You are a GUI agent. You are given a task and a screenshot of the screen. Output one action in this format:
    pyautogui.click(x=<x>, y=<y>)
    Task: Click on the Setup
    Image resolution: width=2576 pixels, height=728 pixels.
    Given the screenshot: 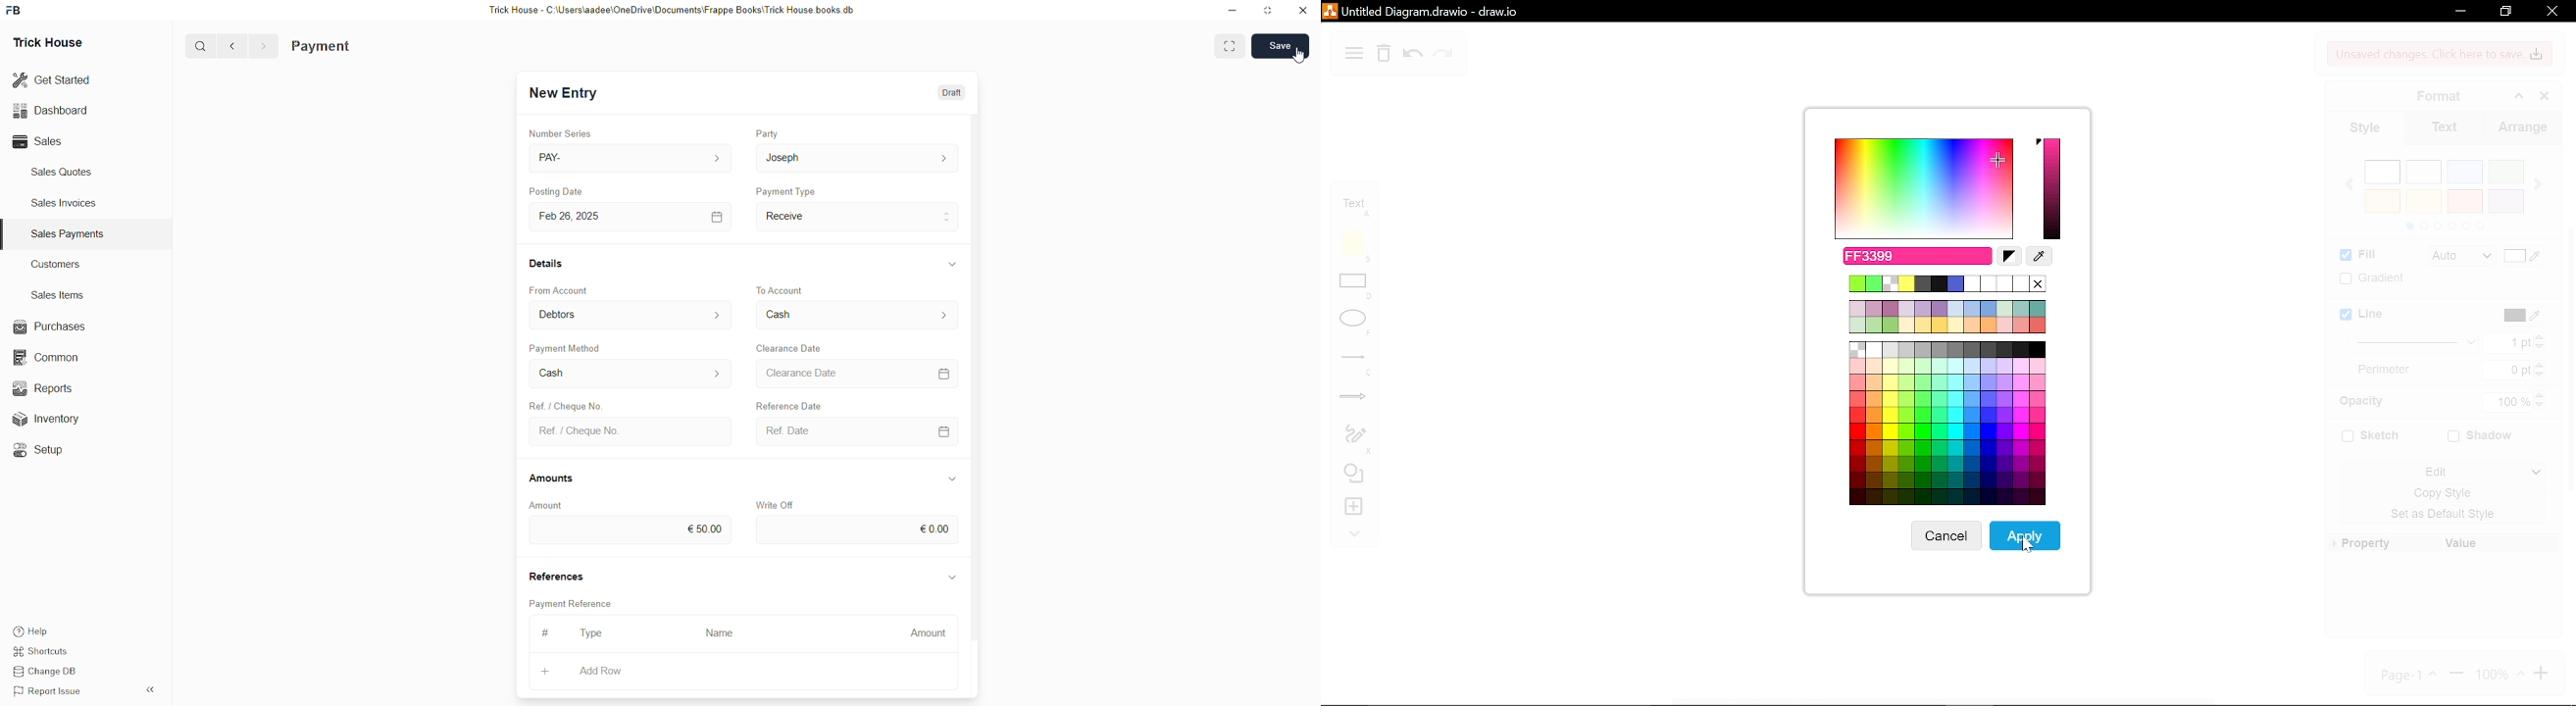 What is the action you would take?
    pyautogui.click(x=45, y=452)
    